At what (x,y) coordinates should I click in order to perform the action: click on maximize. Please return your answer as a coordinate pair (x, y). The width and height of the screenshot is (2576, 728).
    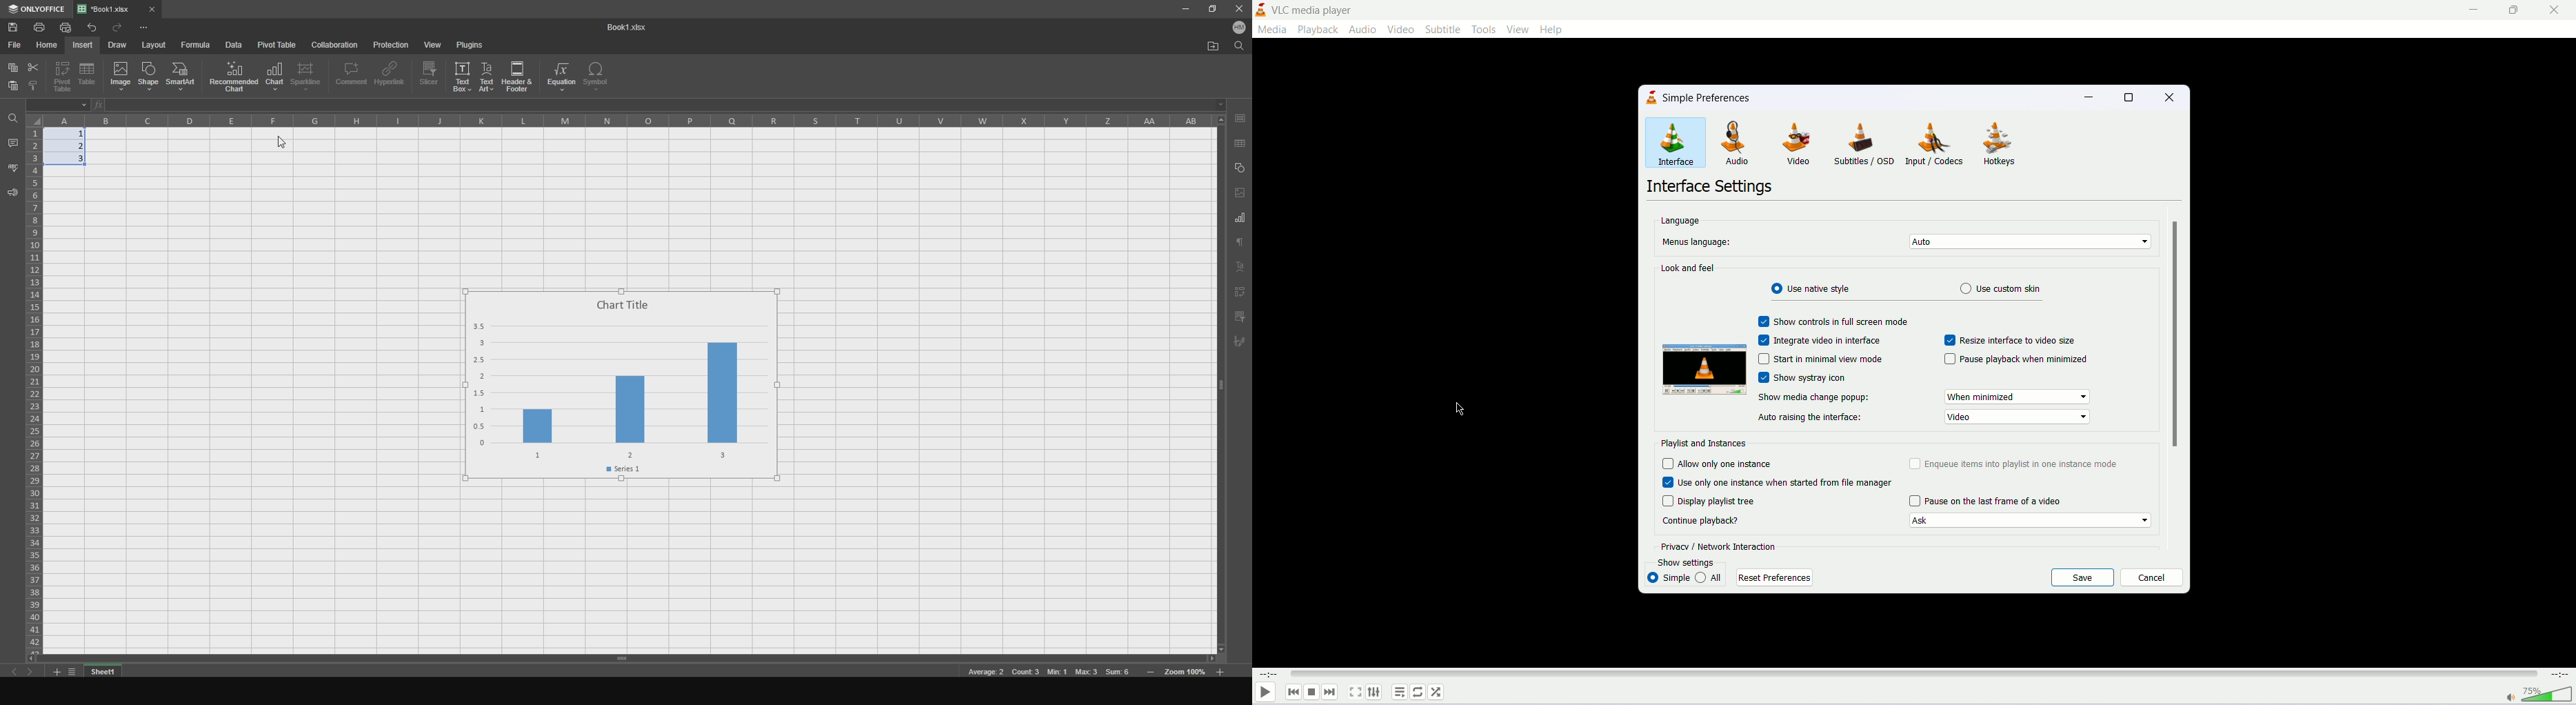
    Looking at the image, I should click on (2133, 97).